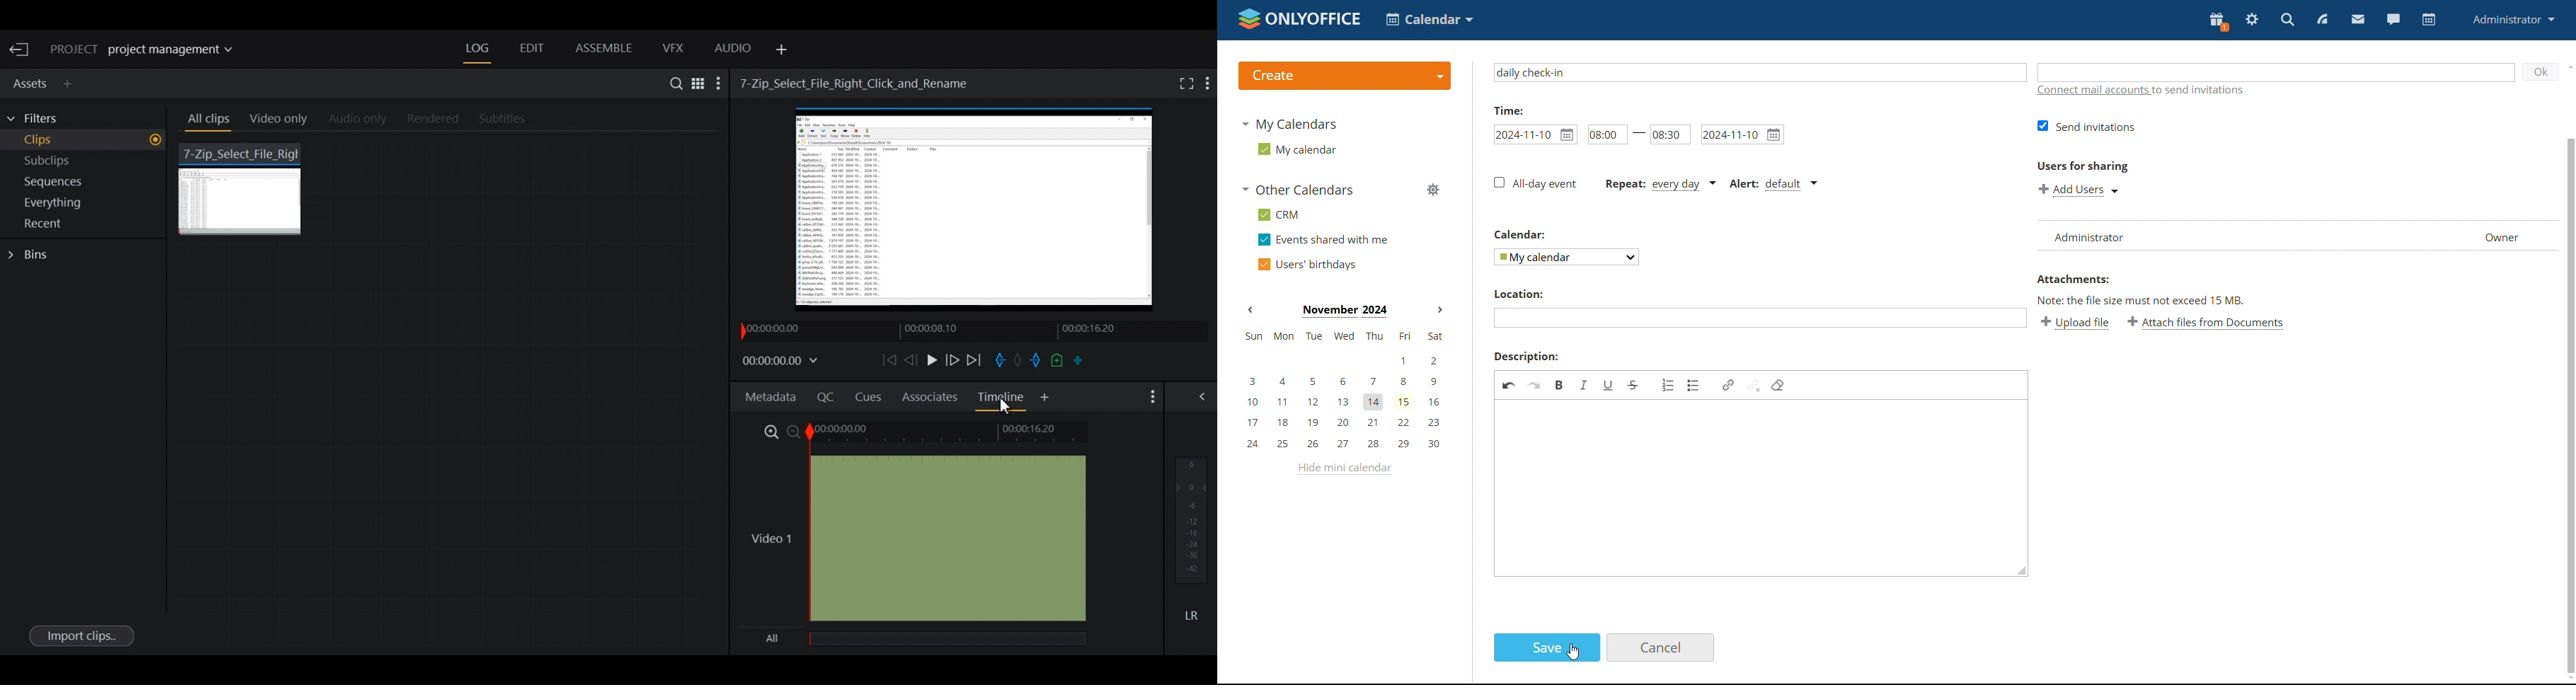 This screenshot has width=2576, height=700. I want to click on Move backward, so click(888, 360).